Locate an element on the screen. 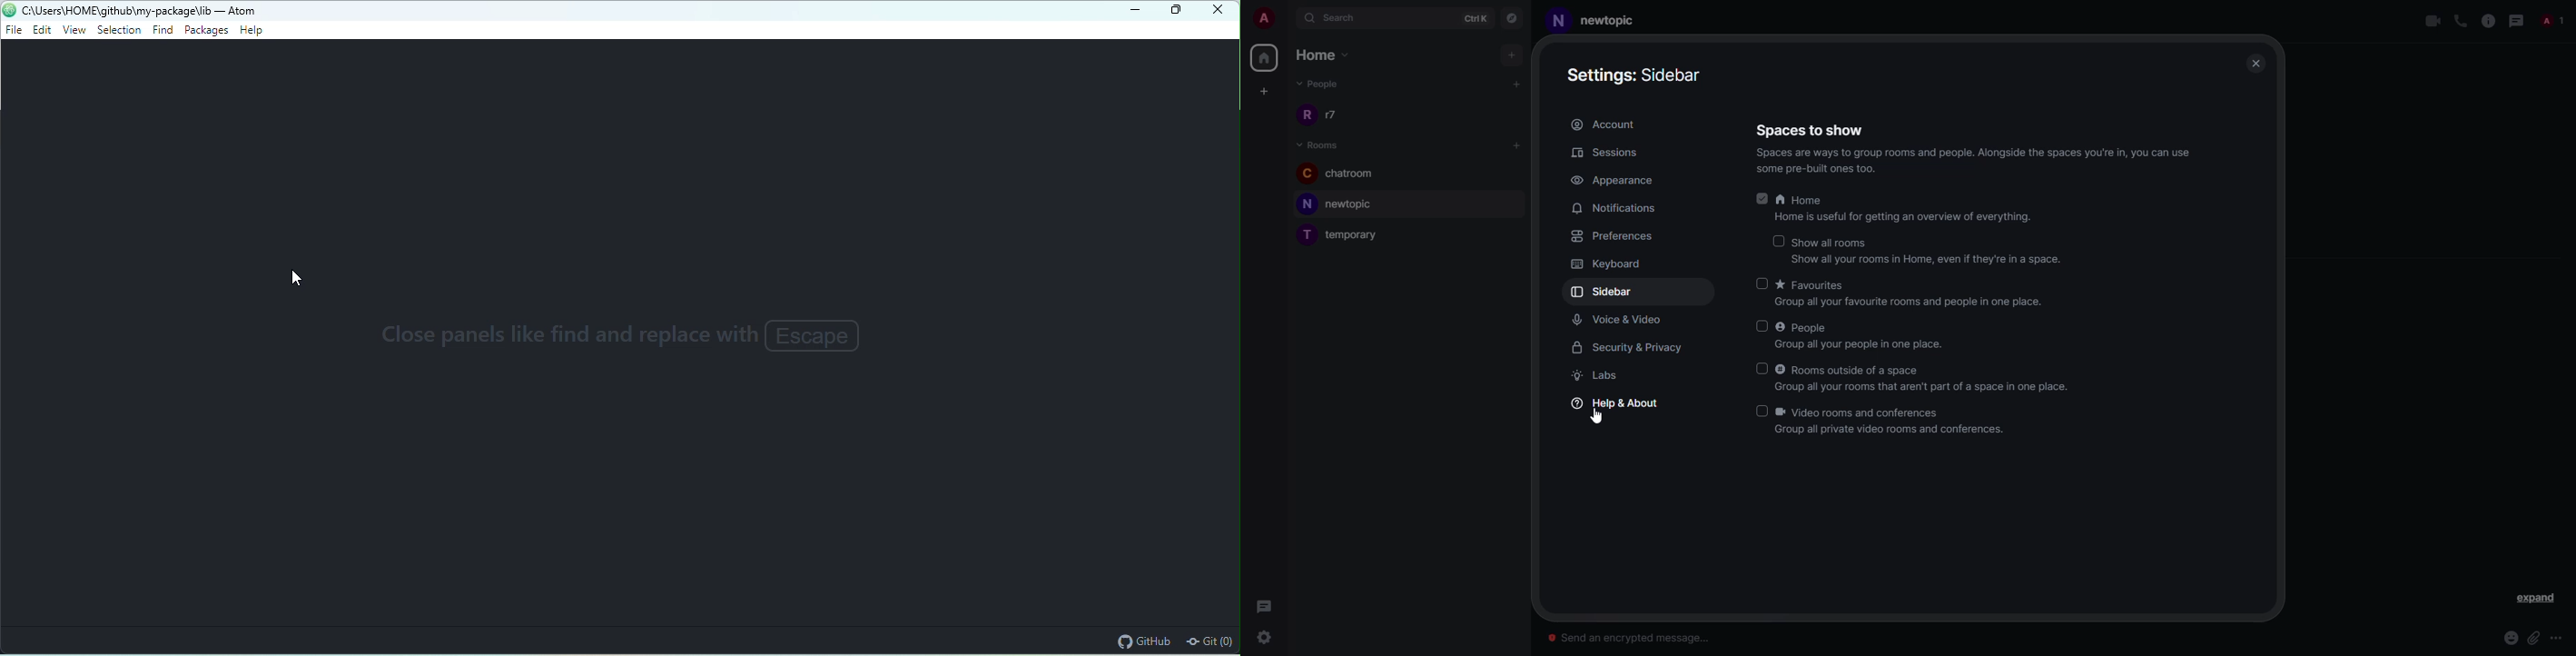 This screenshot has height=672, width=2576. selection is located at coordinates (120, 30).